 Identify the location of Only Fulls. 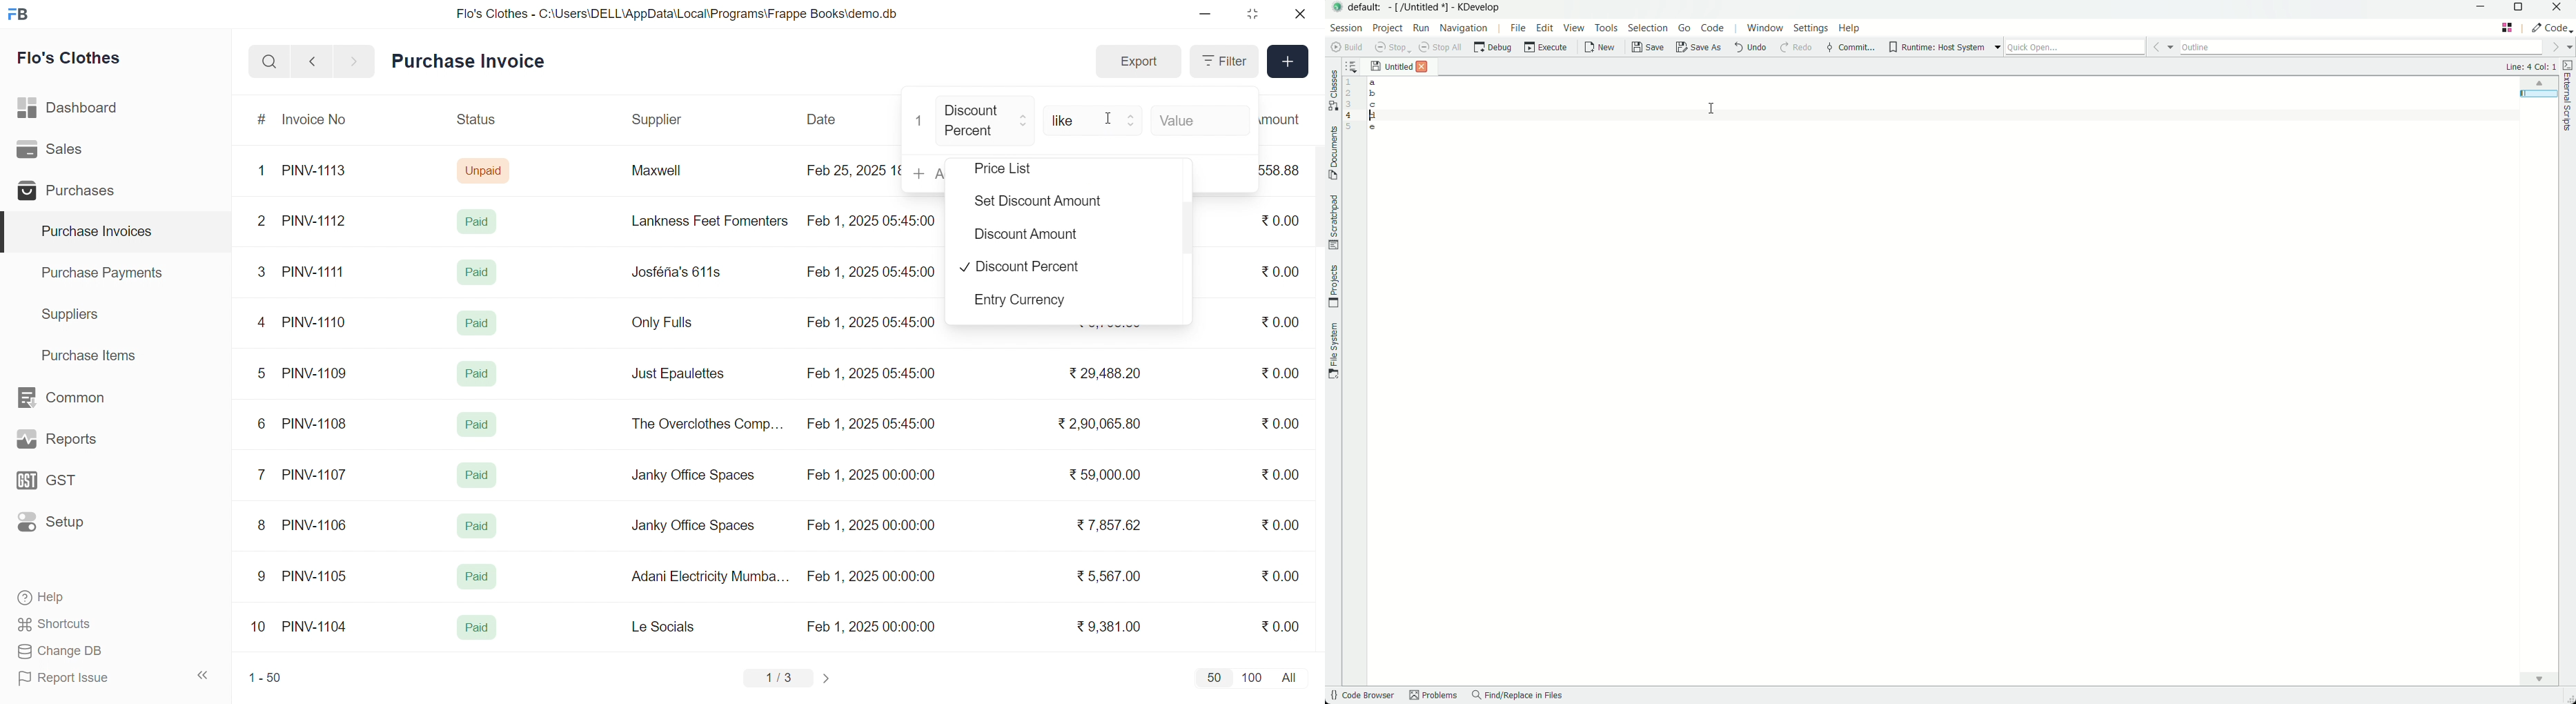
(668, 326).